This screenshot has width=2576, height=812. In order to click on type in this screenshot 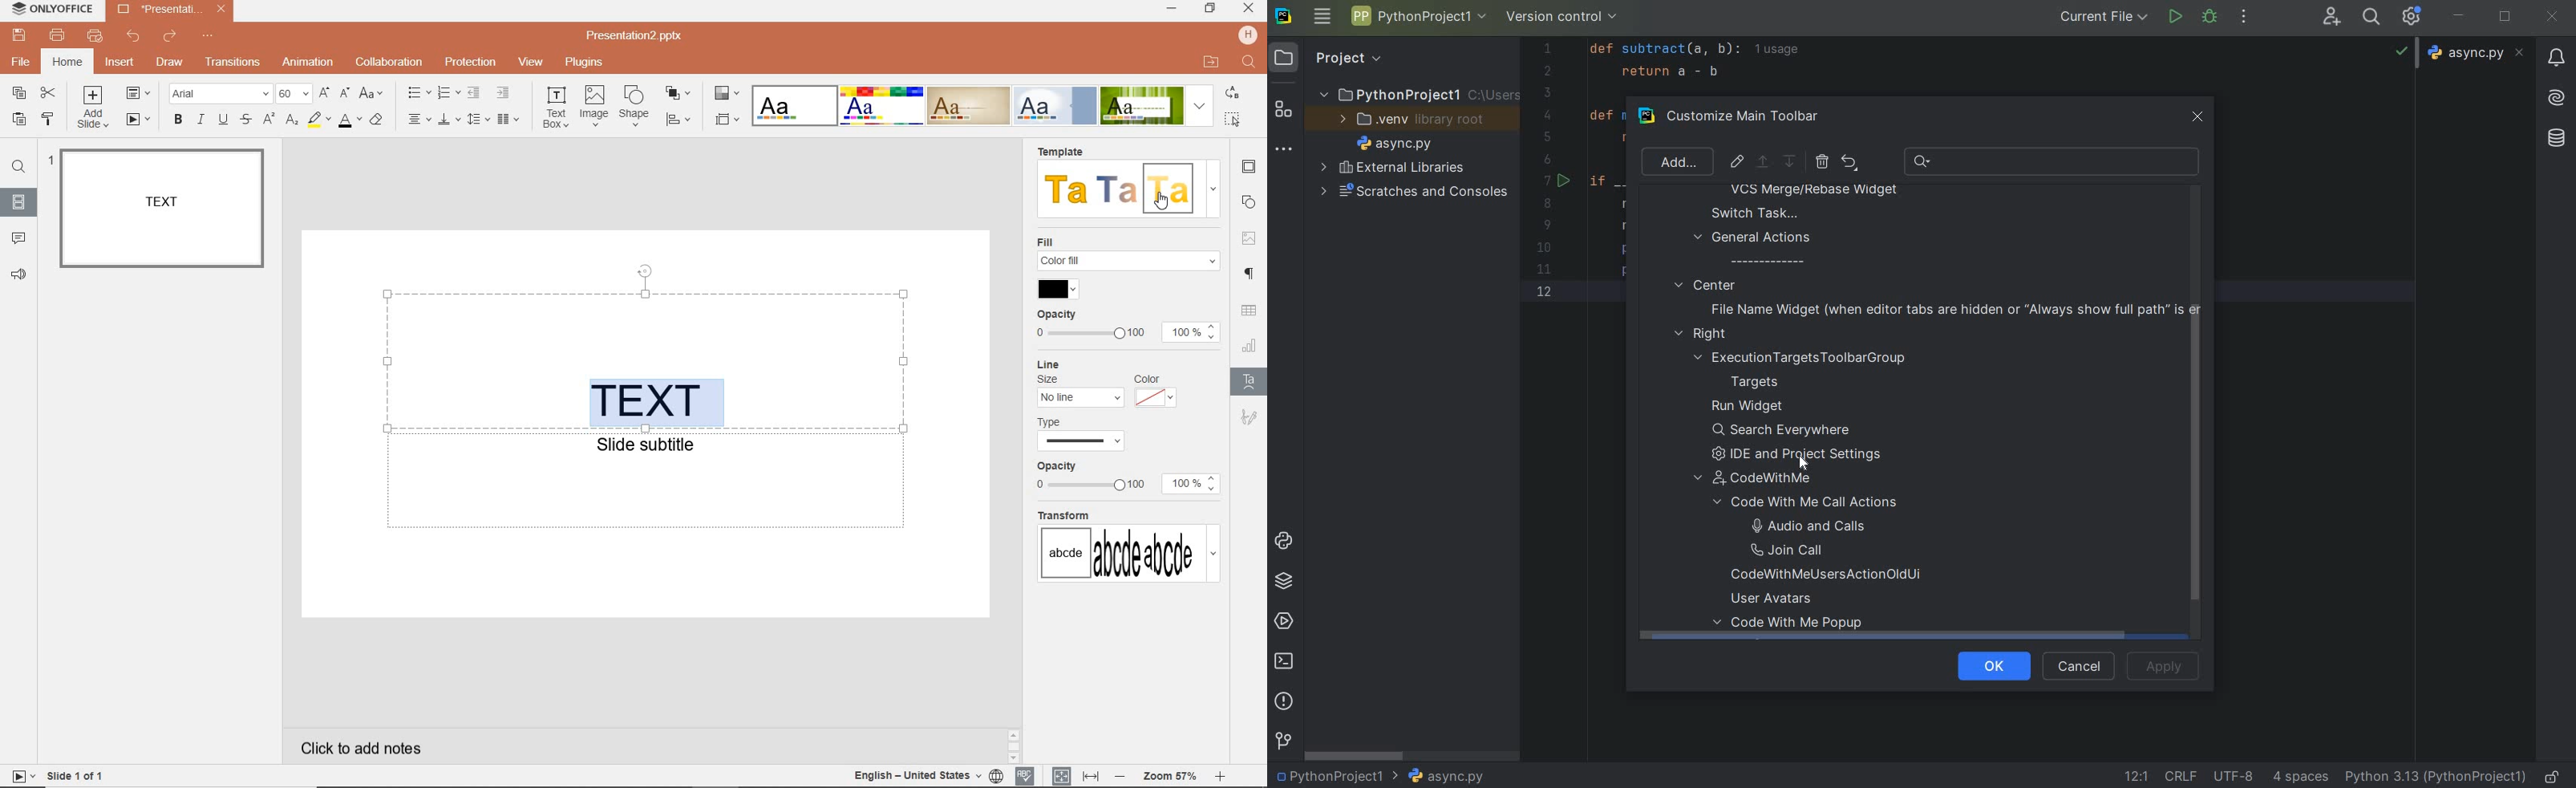, I will do `click(1088, 436)`.